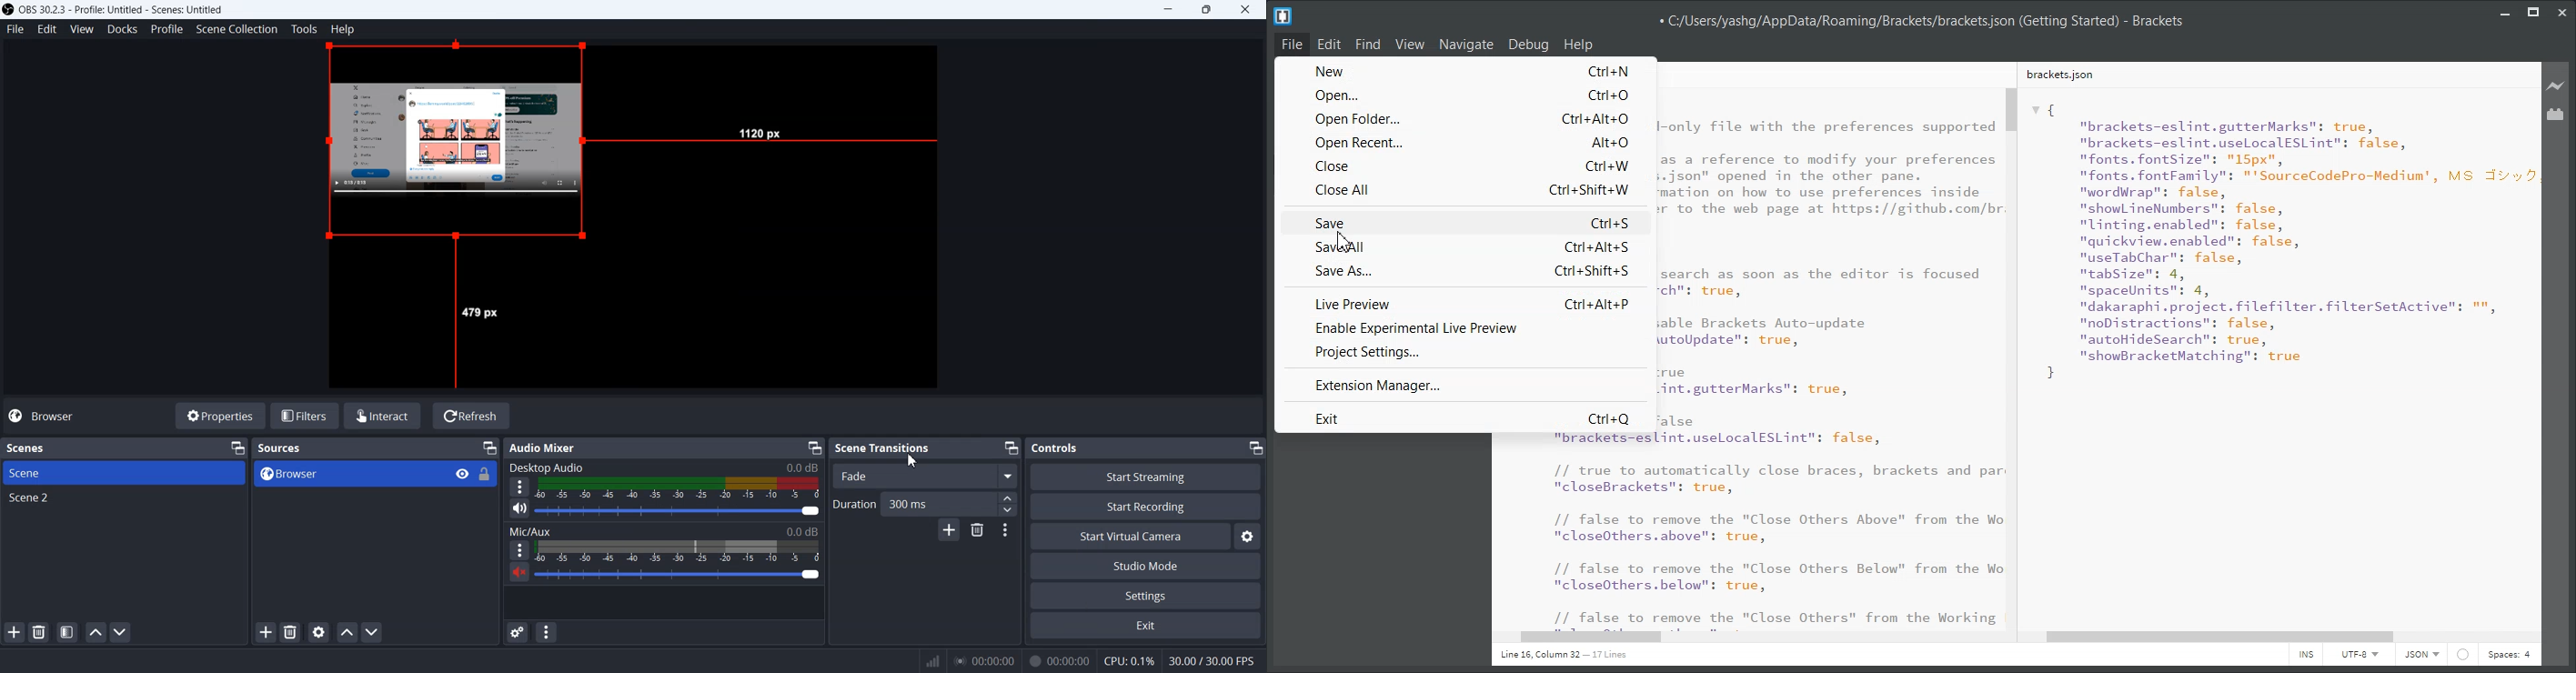  What do you see at coordinates (318, 633) in the screenshot?
I see `Open sources properties` at bounding box center [318, 633].